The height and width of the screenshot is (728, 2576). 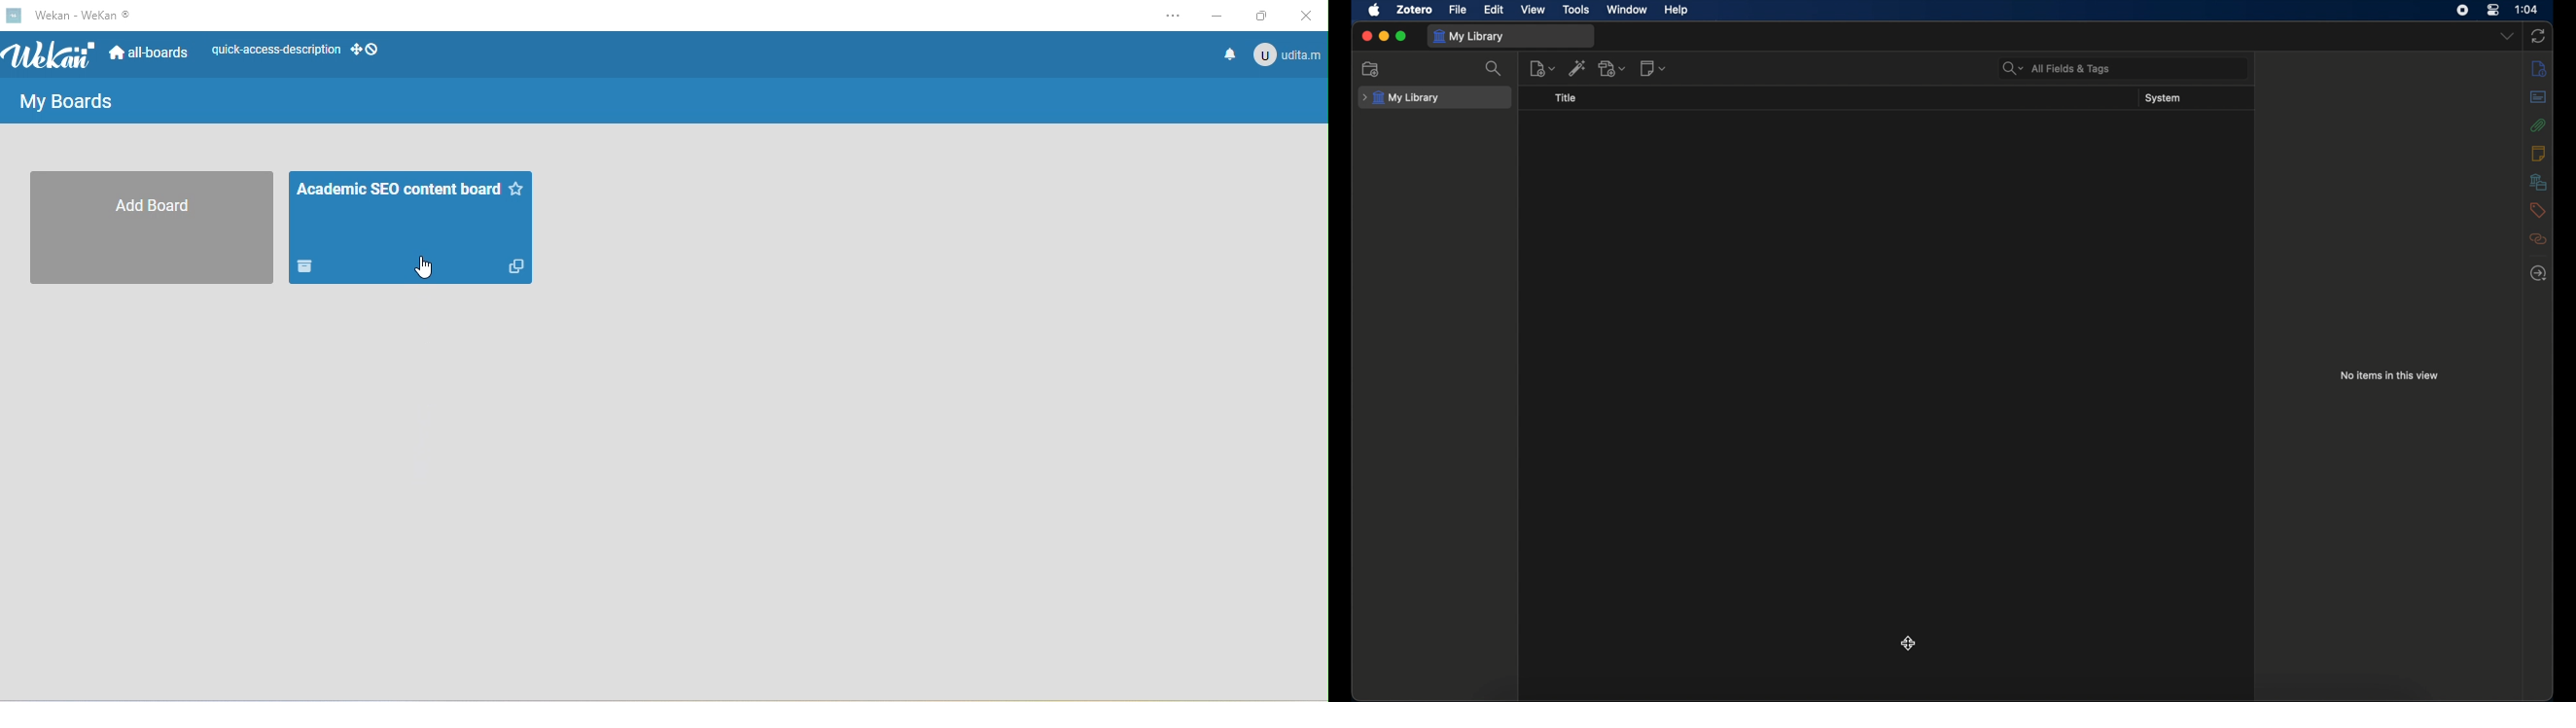 What do you see at coordinates (1626, 10) in the screenshot?
I see `window` at bounding box center [1626, 10].